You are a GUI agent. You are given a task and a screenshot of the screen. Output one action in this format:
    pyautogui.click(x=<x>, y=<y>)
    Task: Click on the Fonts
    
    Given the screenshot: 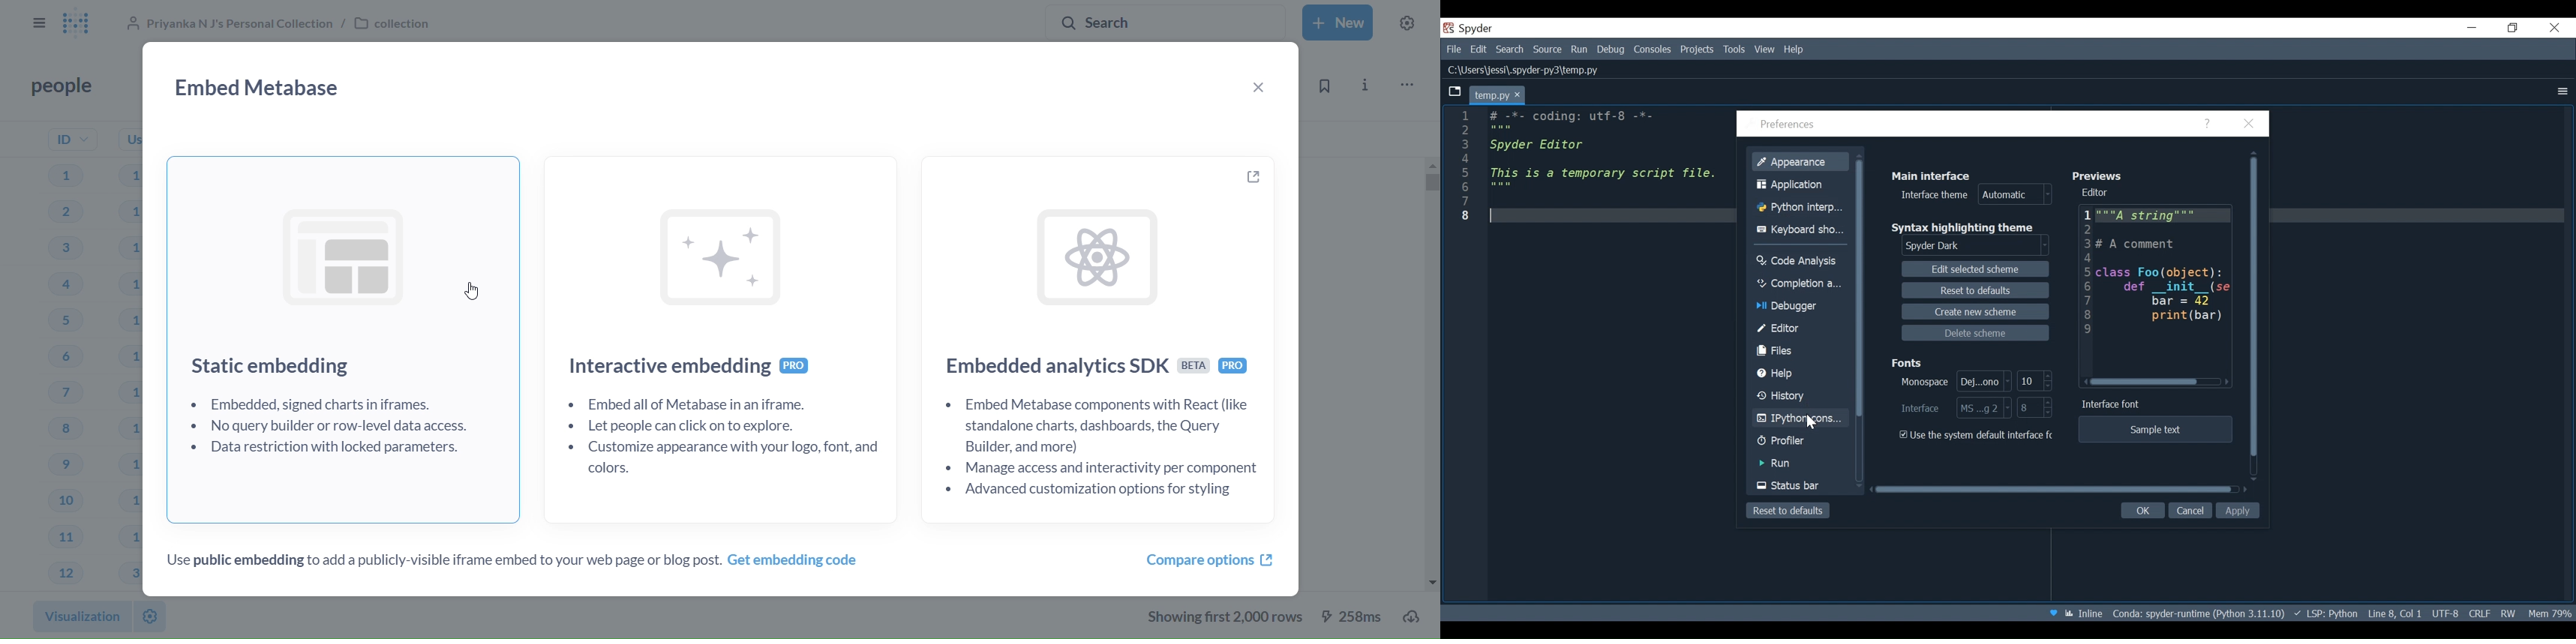 What is the action you would take?
    pyautogui.click(x=1908, y=362)
    